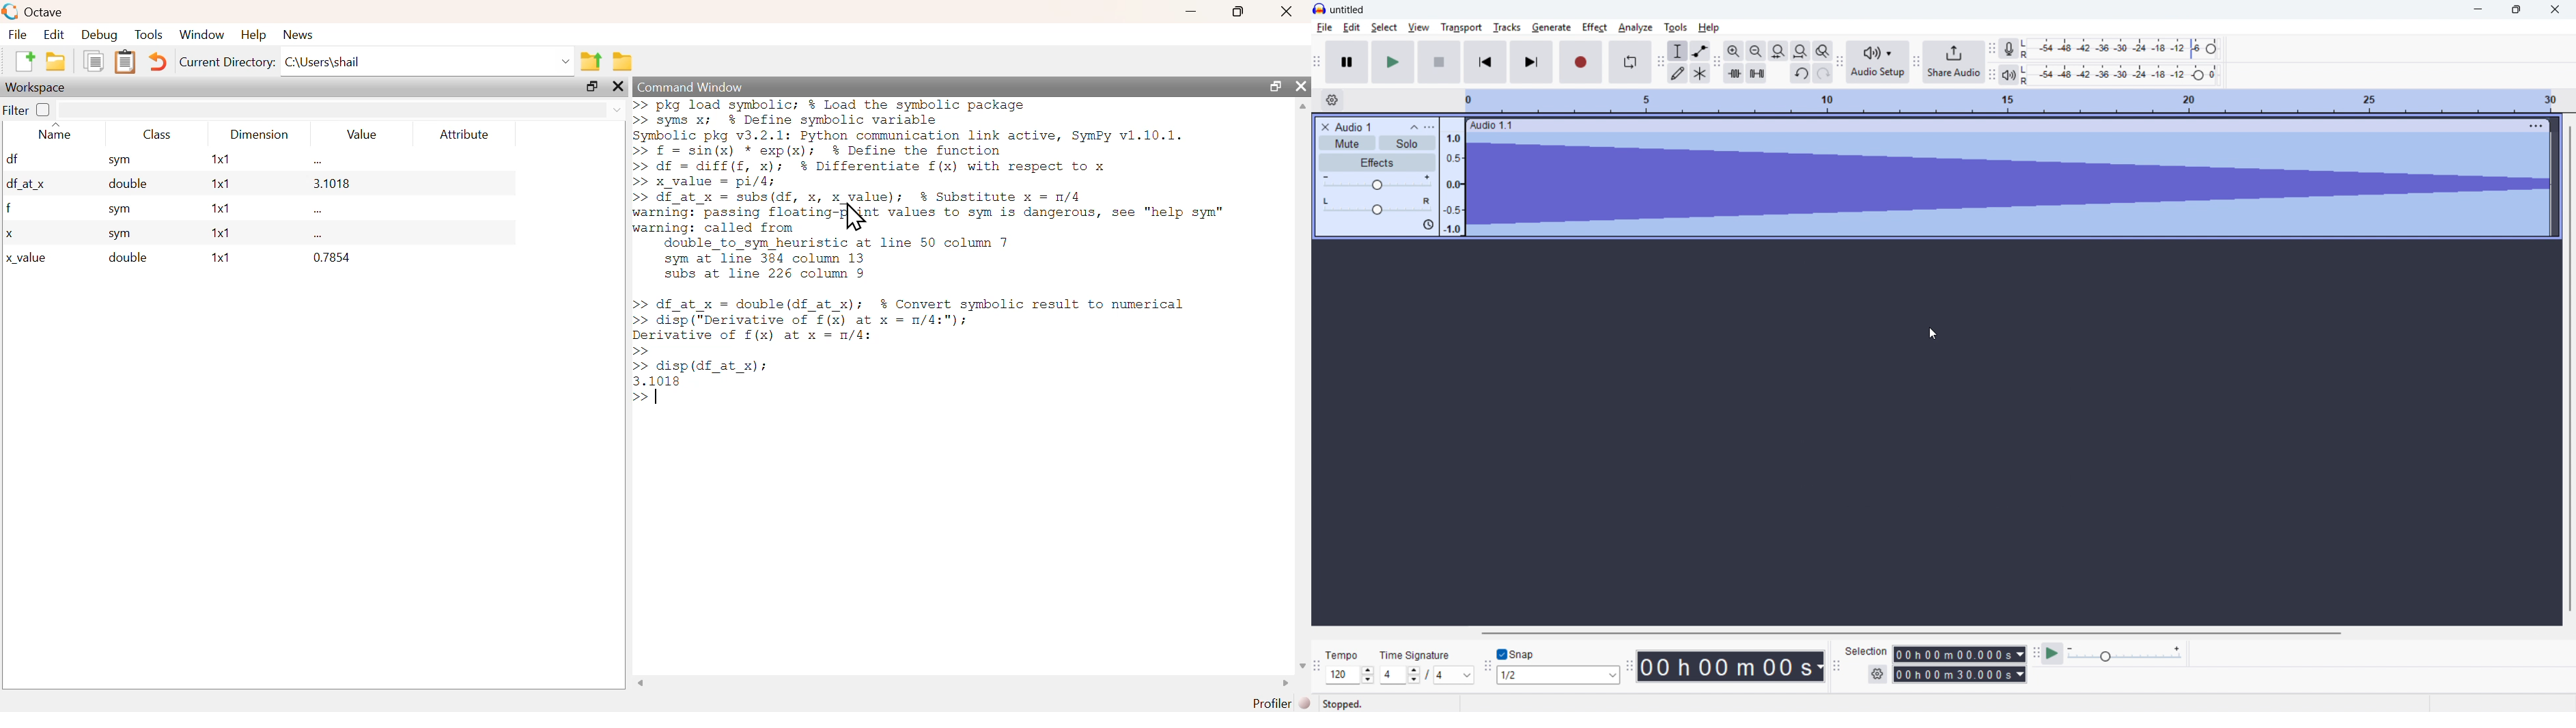 This screenshot has width=2576, height=728. Describe the element at coordinates (1823, 74) in the screenshot. I see `Redo ` at that location.